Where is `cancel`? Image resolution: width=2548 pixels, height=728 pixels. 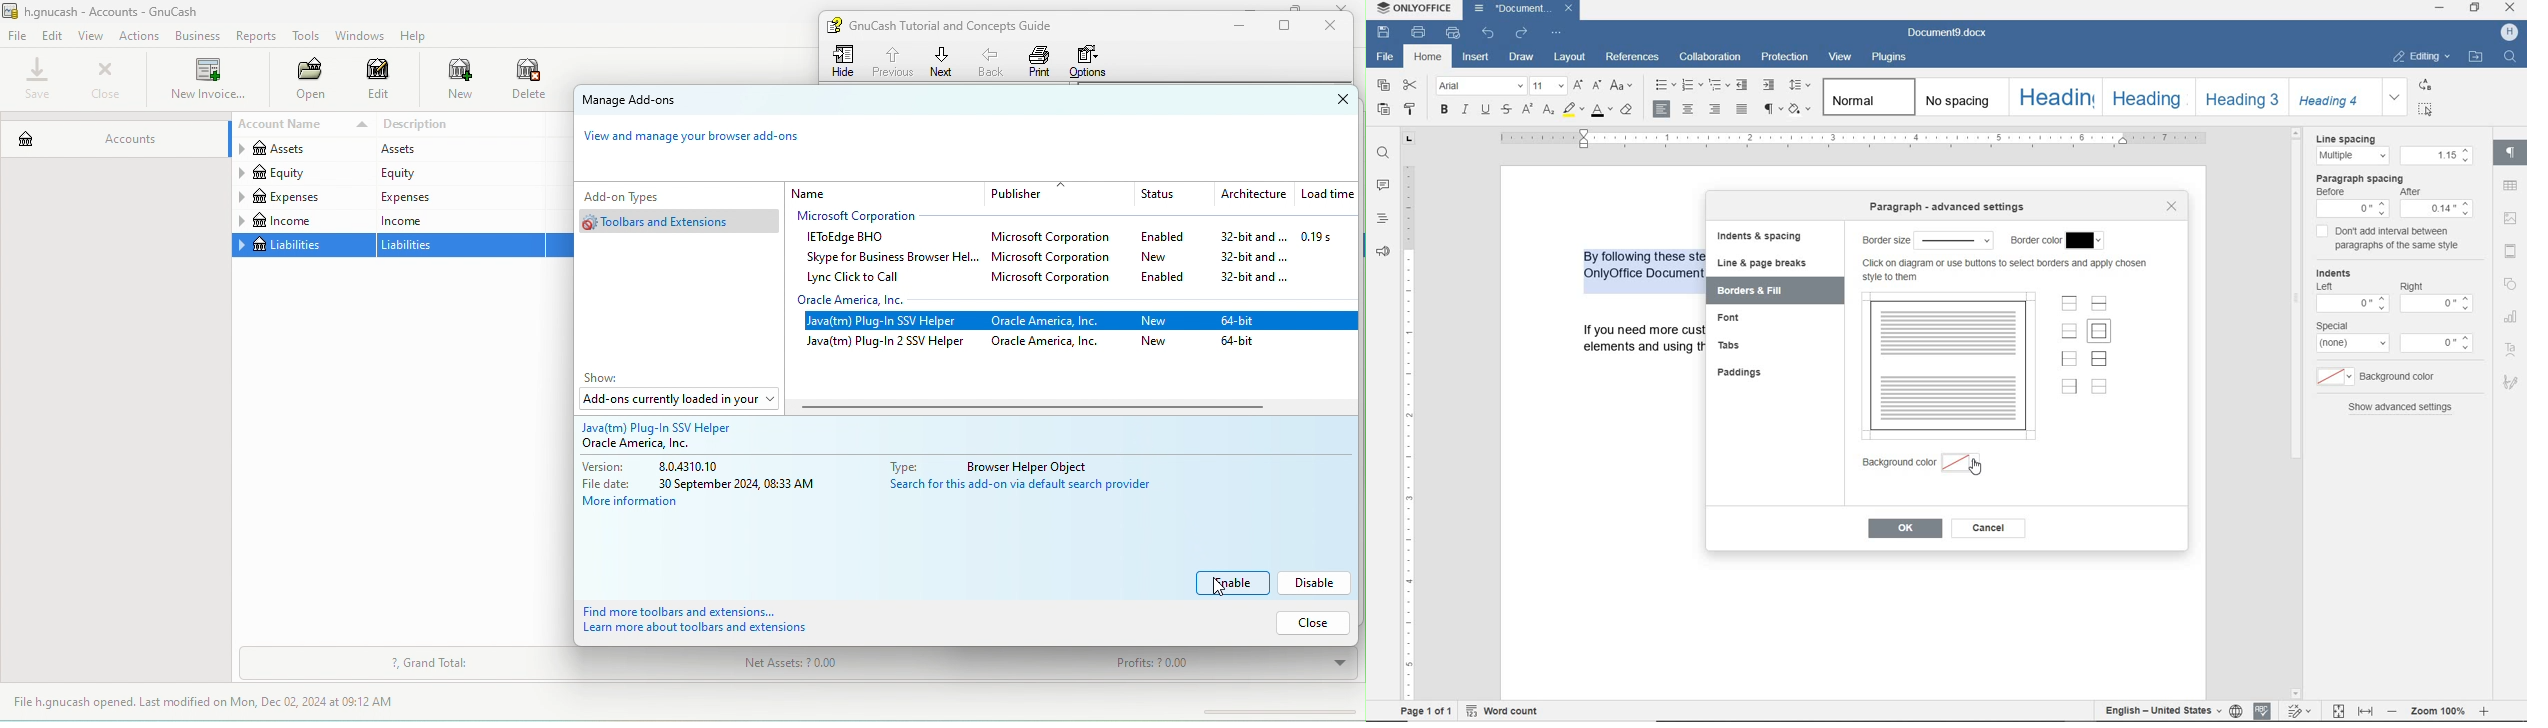
cancel is located at coordinates (1989, 528).